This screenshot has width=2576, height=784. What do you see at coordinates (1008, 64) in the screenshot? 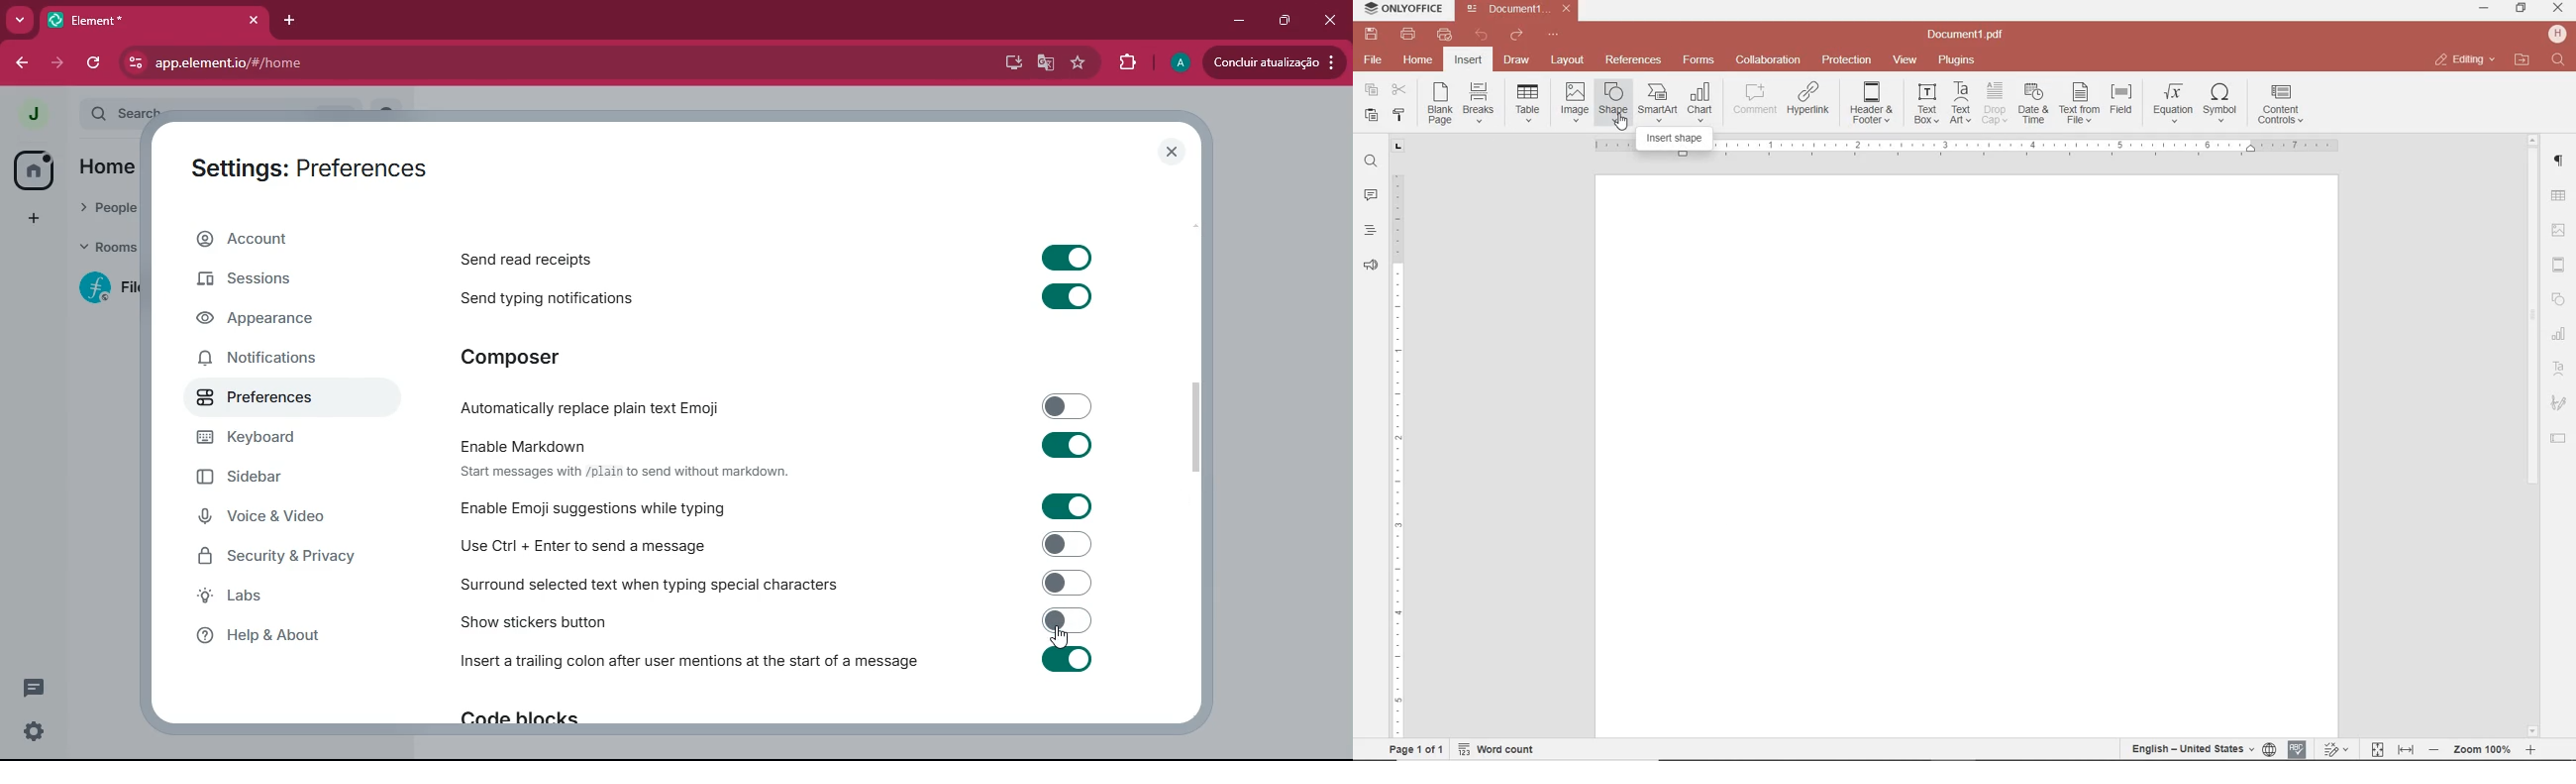
I see `desktop` at bounding box center [1008, 64].